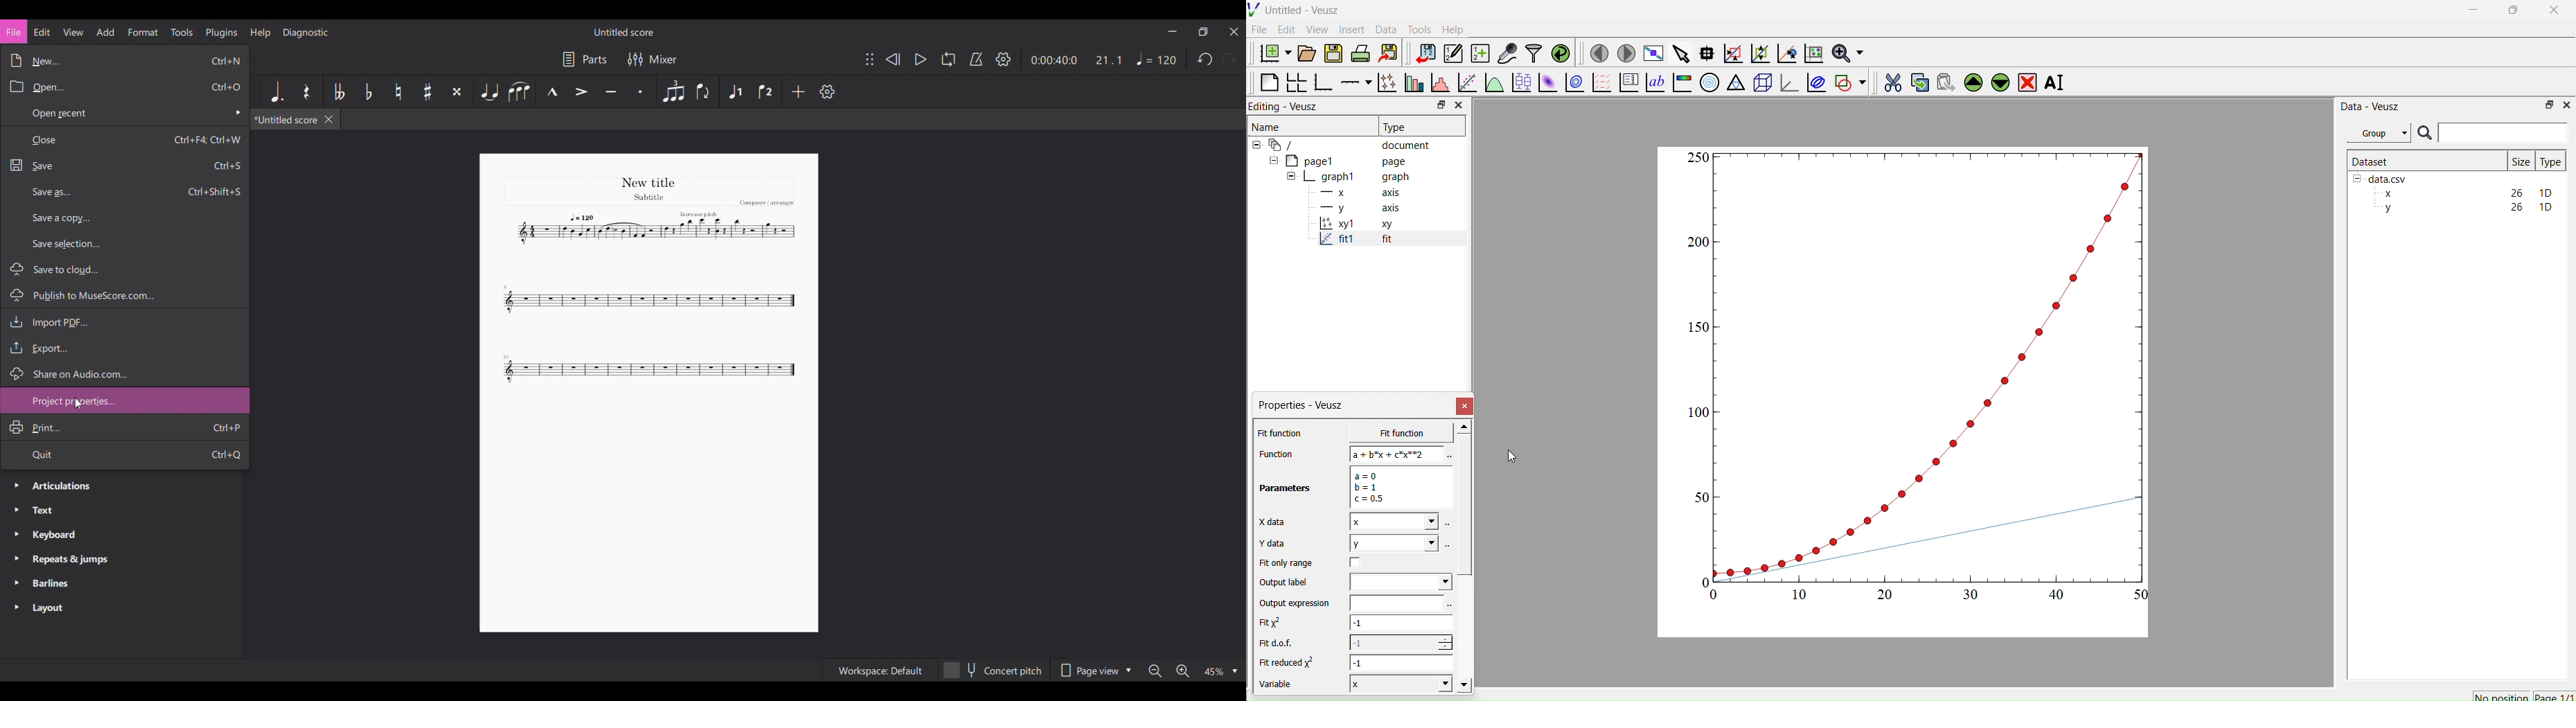 This screenshot has width=2576, height=728. I want to click on Previous page, so click(1599, 53).